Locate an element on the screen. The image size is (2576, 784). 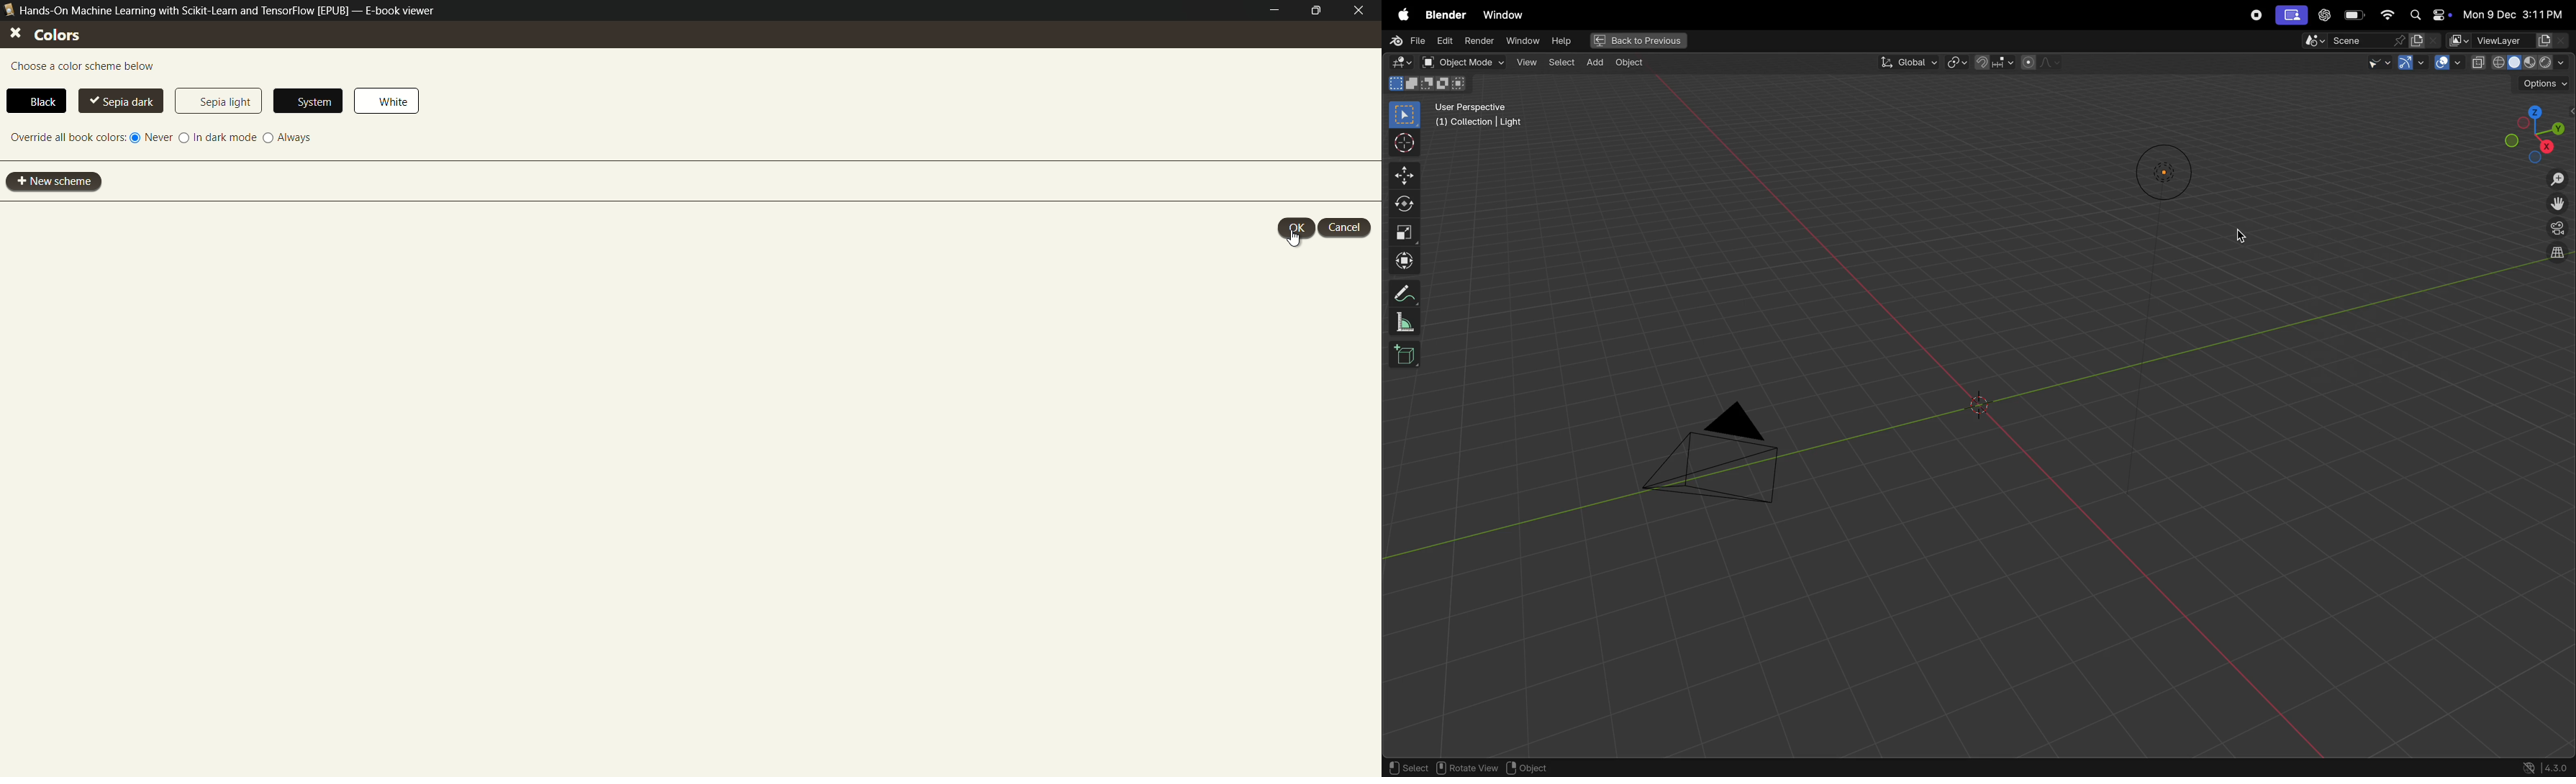
new scheme is located at coordinates (55, 182).